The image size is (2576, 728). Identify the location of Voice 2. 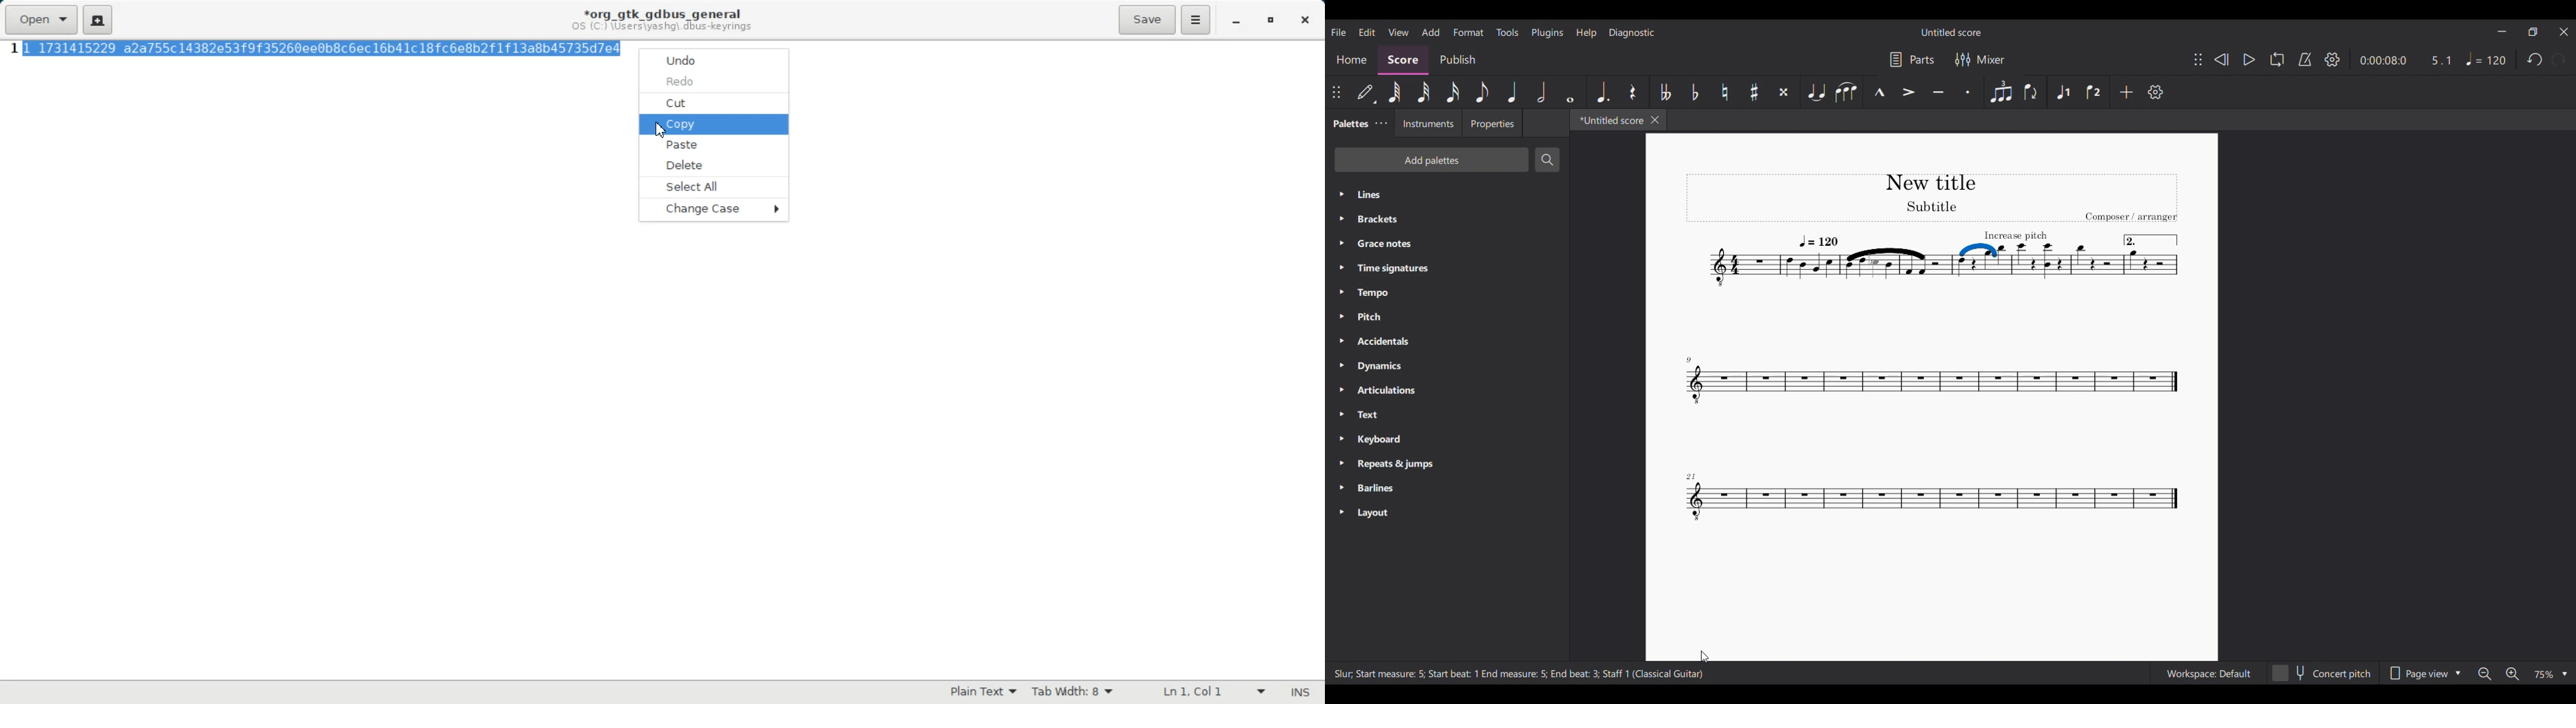
(2093, 92).